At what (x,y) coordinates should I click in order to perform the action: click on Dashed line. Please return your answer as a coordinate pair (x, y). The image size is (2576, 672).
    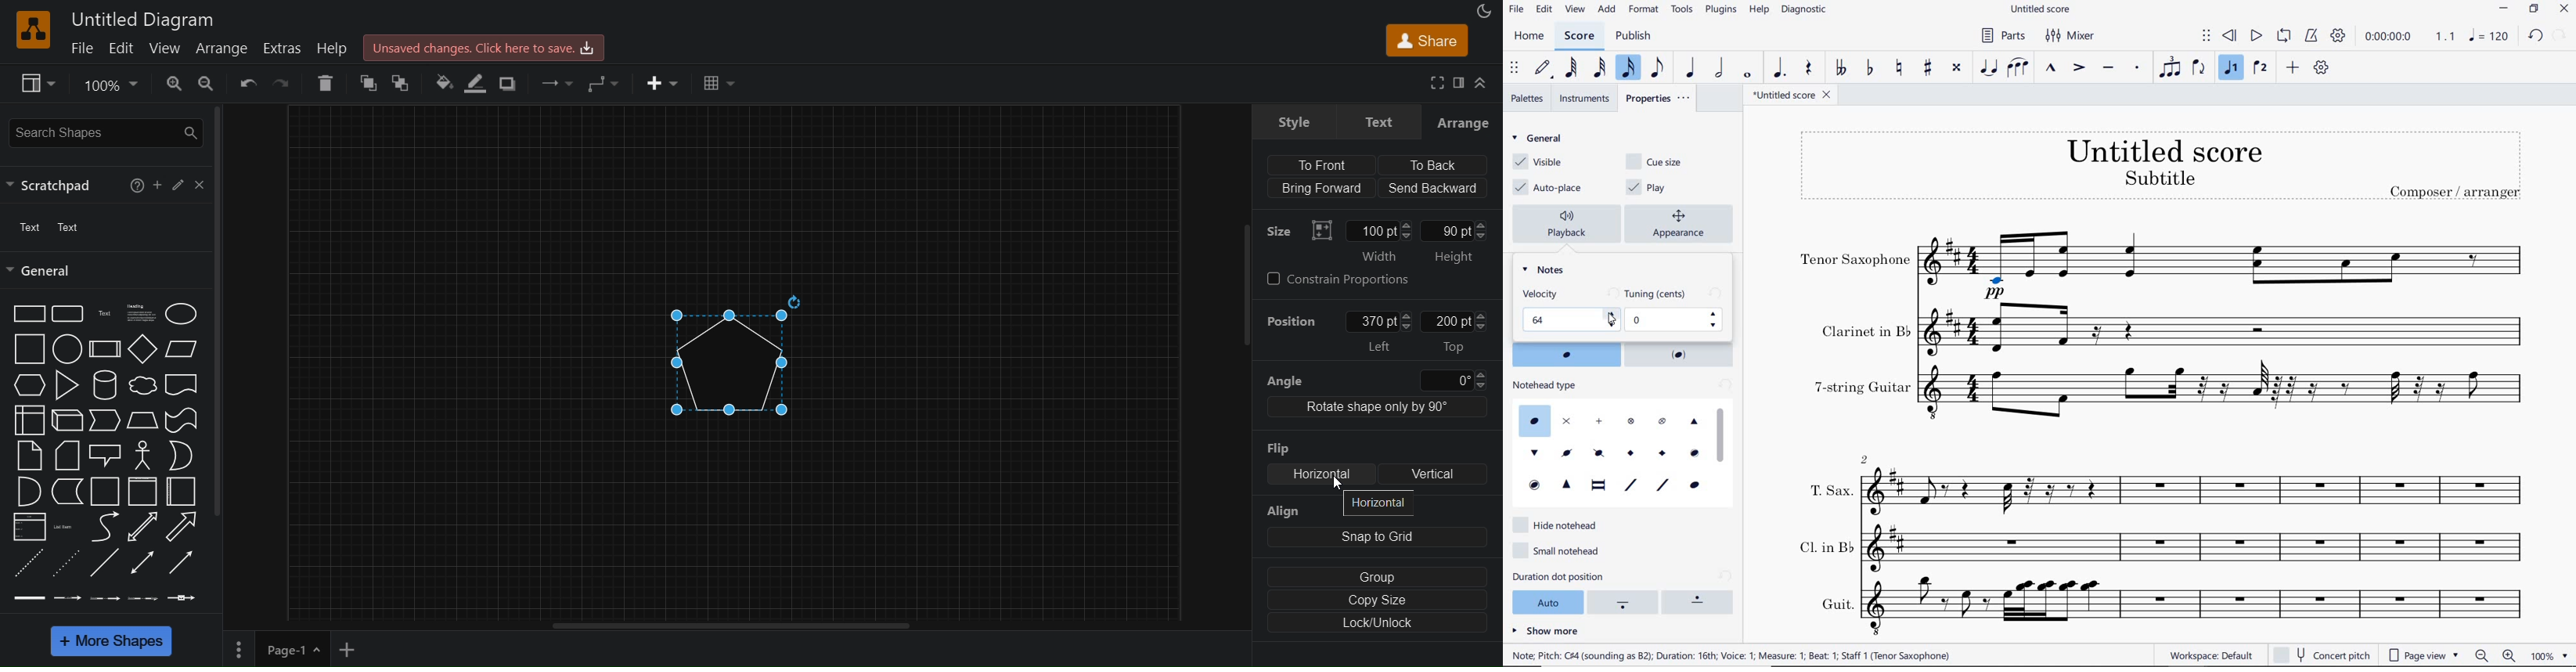
    Looking at the image, I should click on (28, 563).